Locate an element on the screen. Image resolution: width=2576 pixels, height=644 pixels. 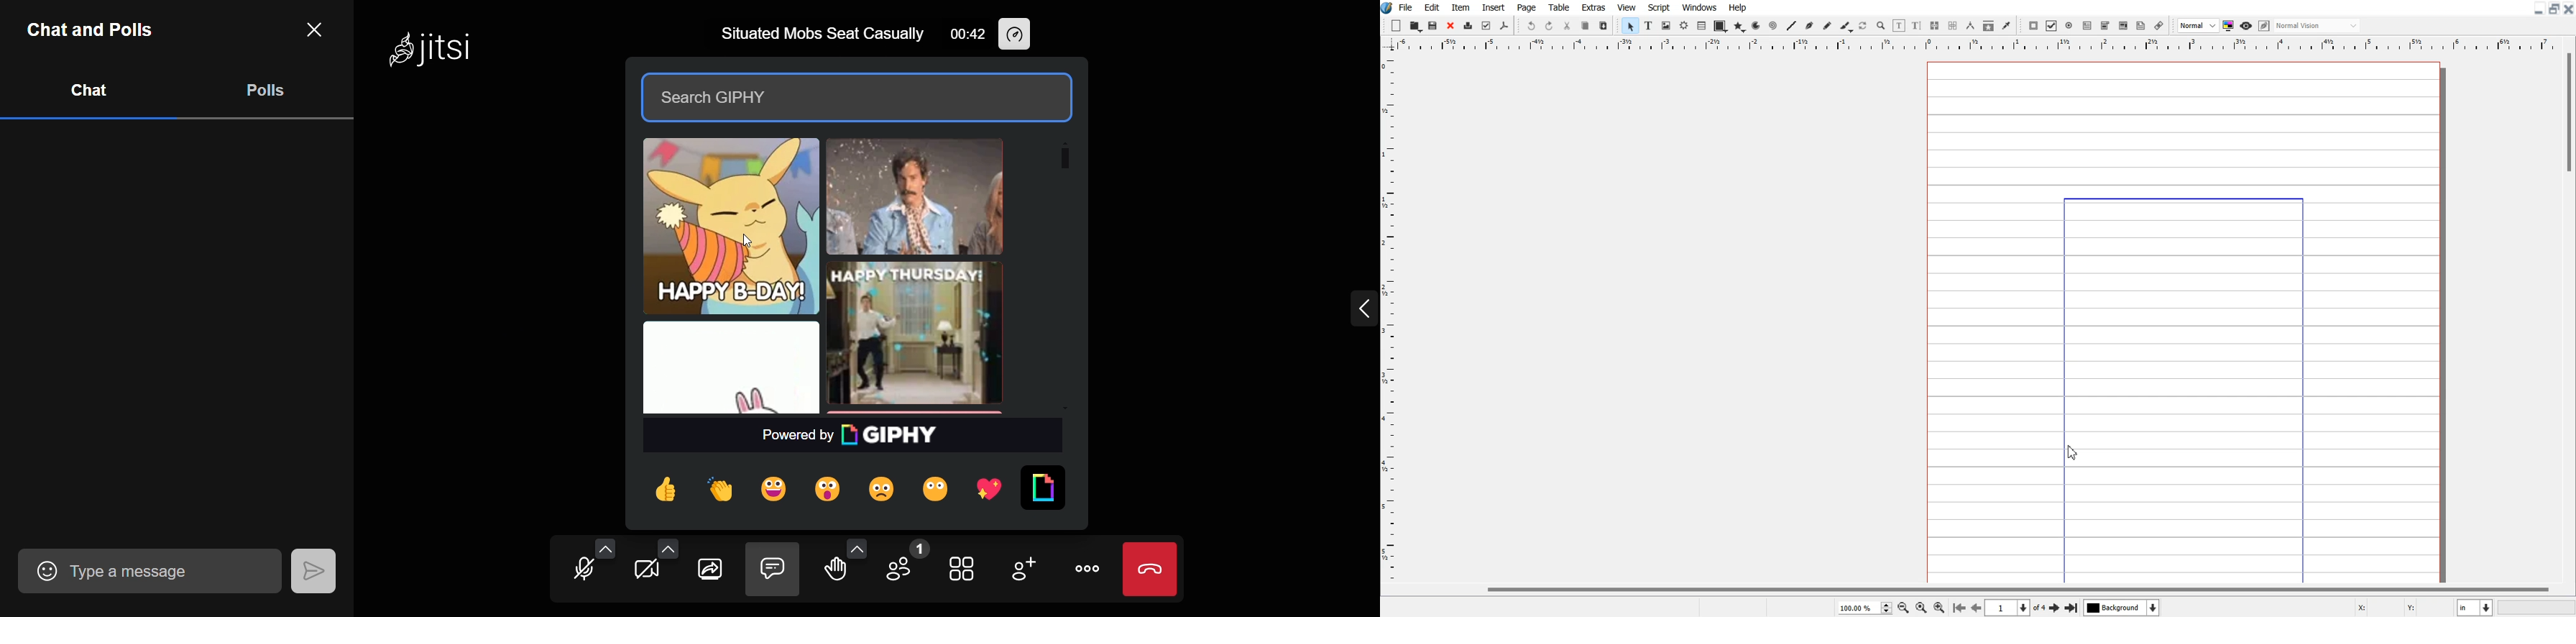
unmute mic is located at coordinates (582, 571).